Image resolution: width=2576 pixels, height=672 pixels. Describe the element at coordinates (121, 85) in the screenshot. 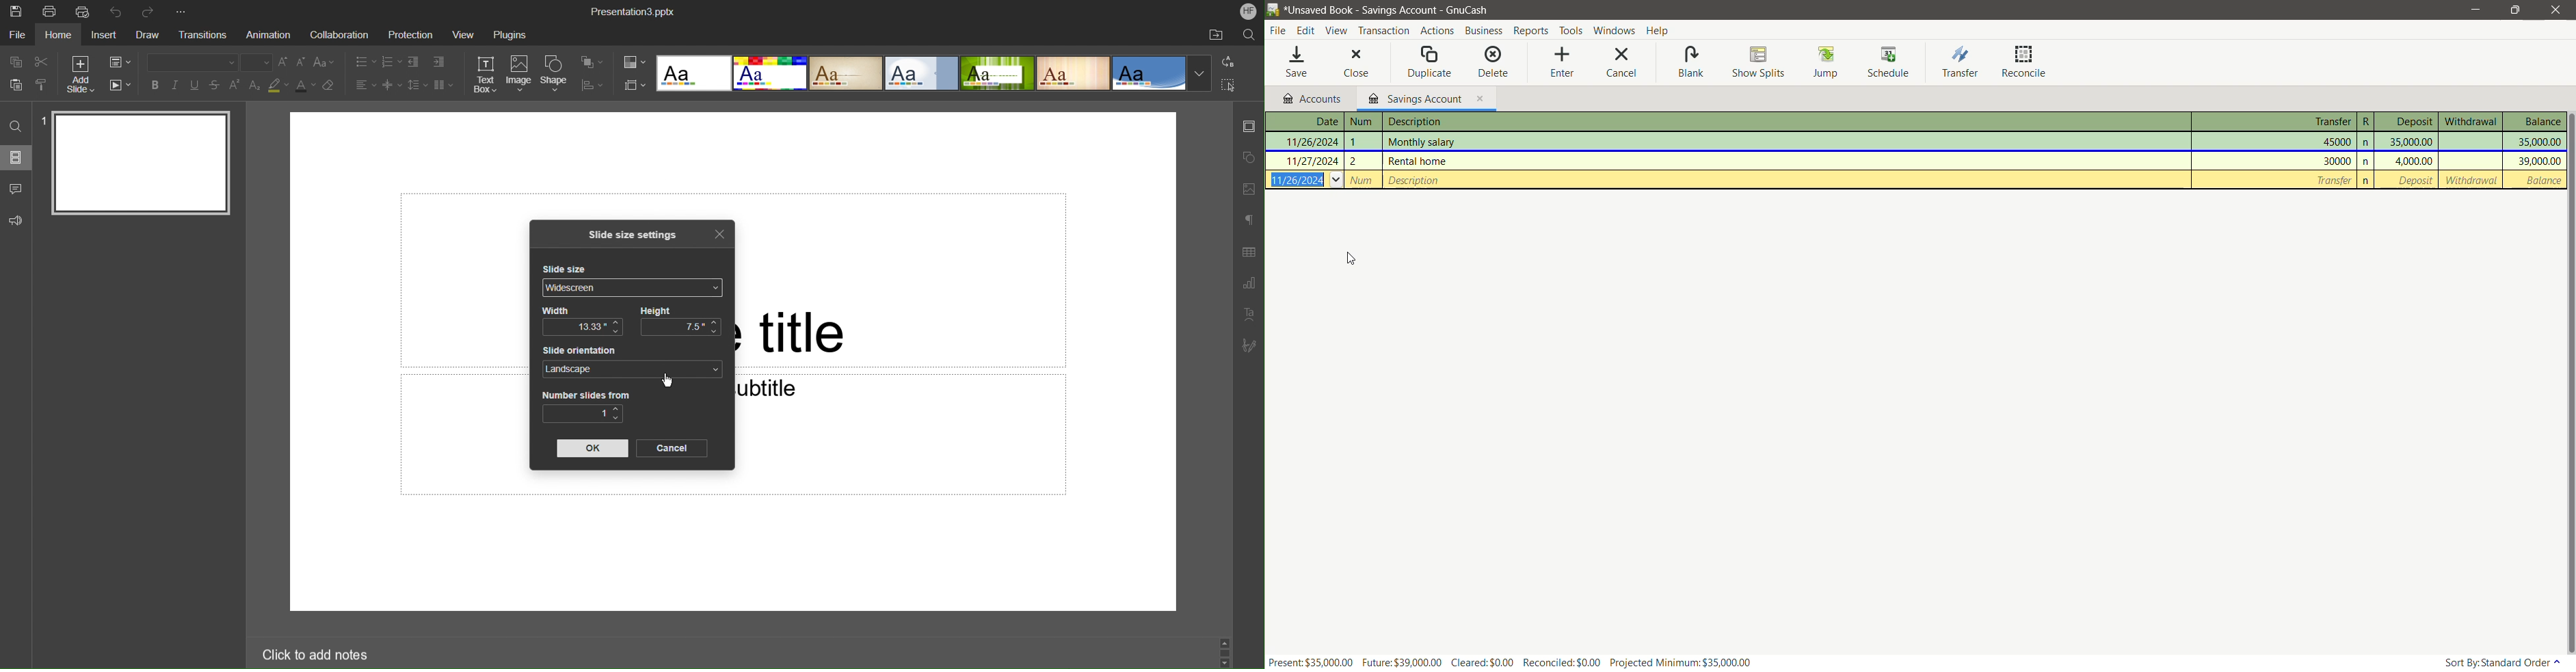

I see `Playback` at that location.